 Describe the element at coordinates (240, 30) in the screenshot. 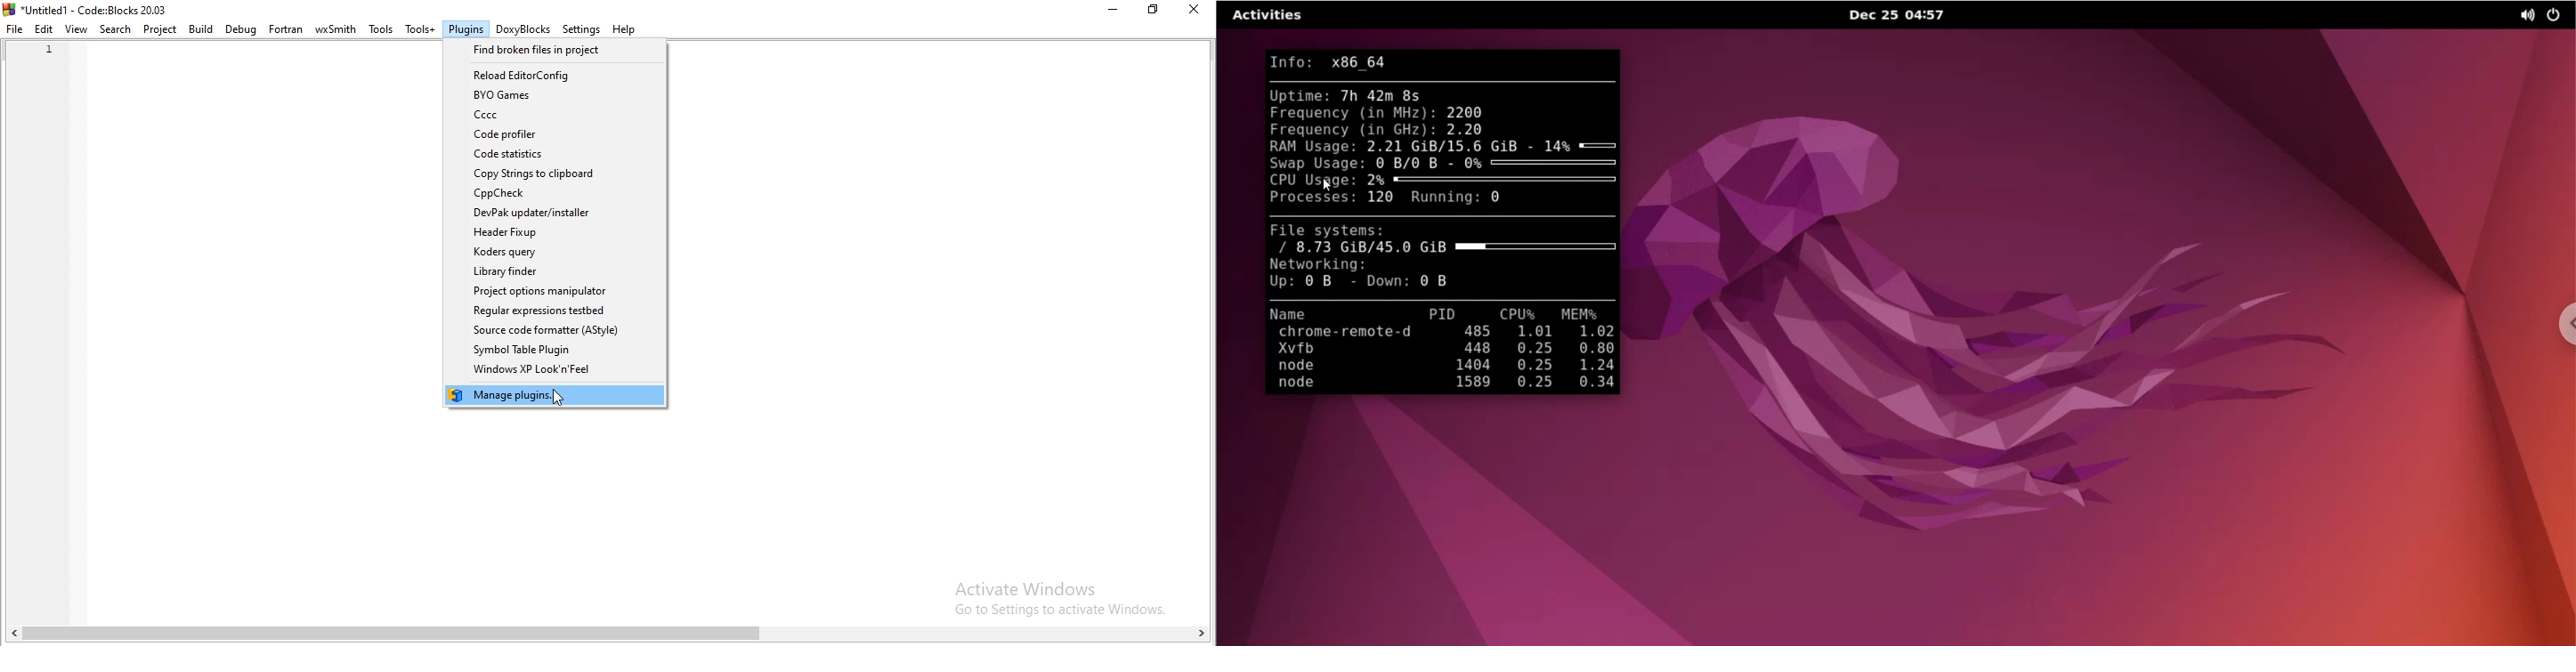

I see `Debug` at that location.